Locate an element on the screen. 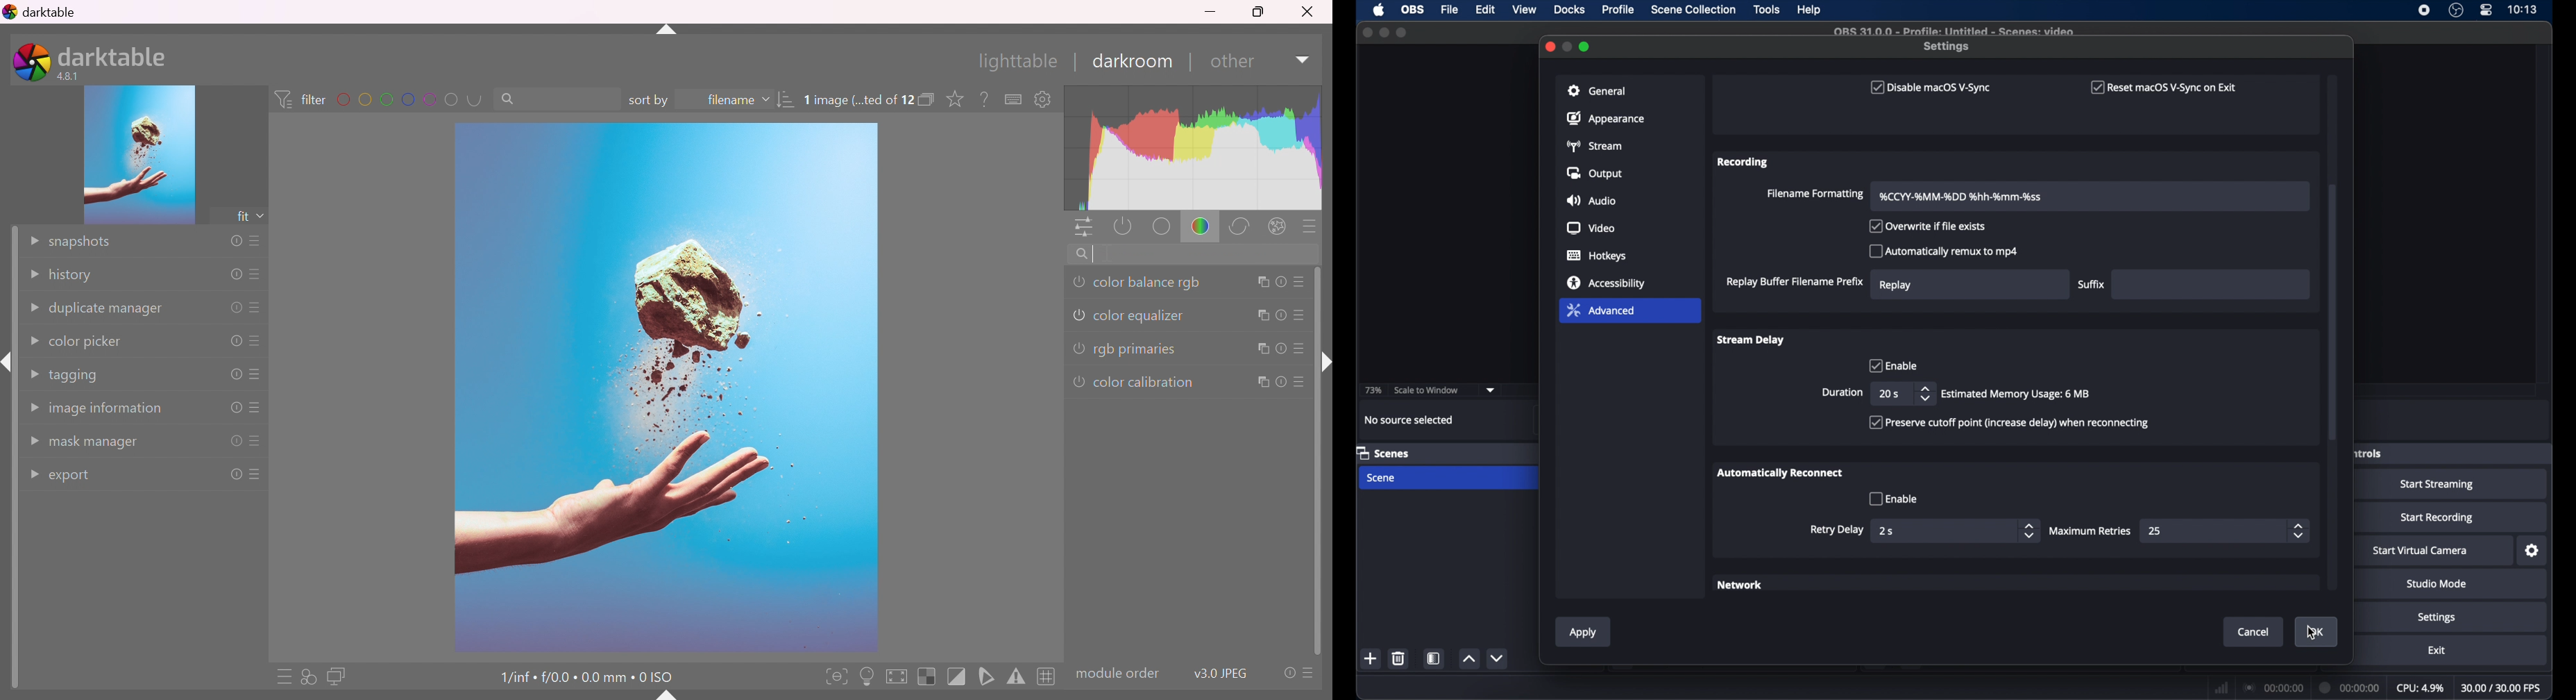 This screenshot has width=2576, height=700. network is located at coordinates (1741, 586).